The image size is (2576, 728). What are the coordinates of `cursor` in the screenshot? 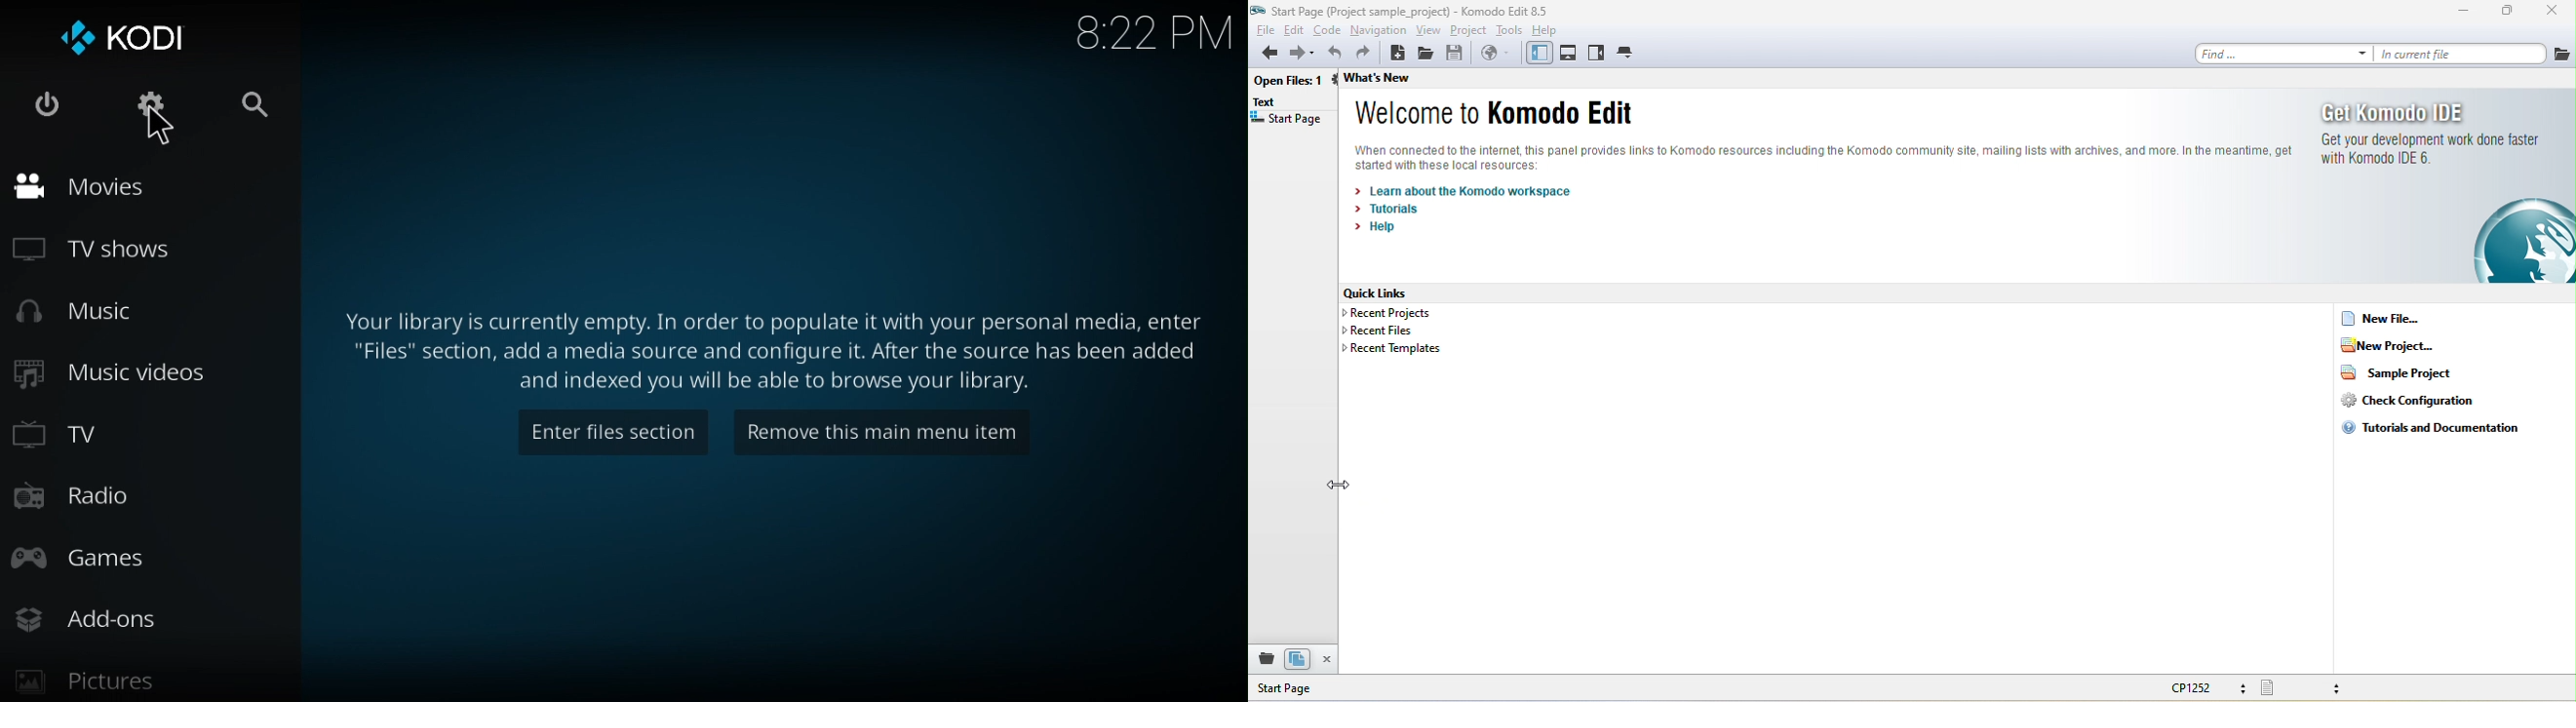 It's located at (159, 129).